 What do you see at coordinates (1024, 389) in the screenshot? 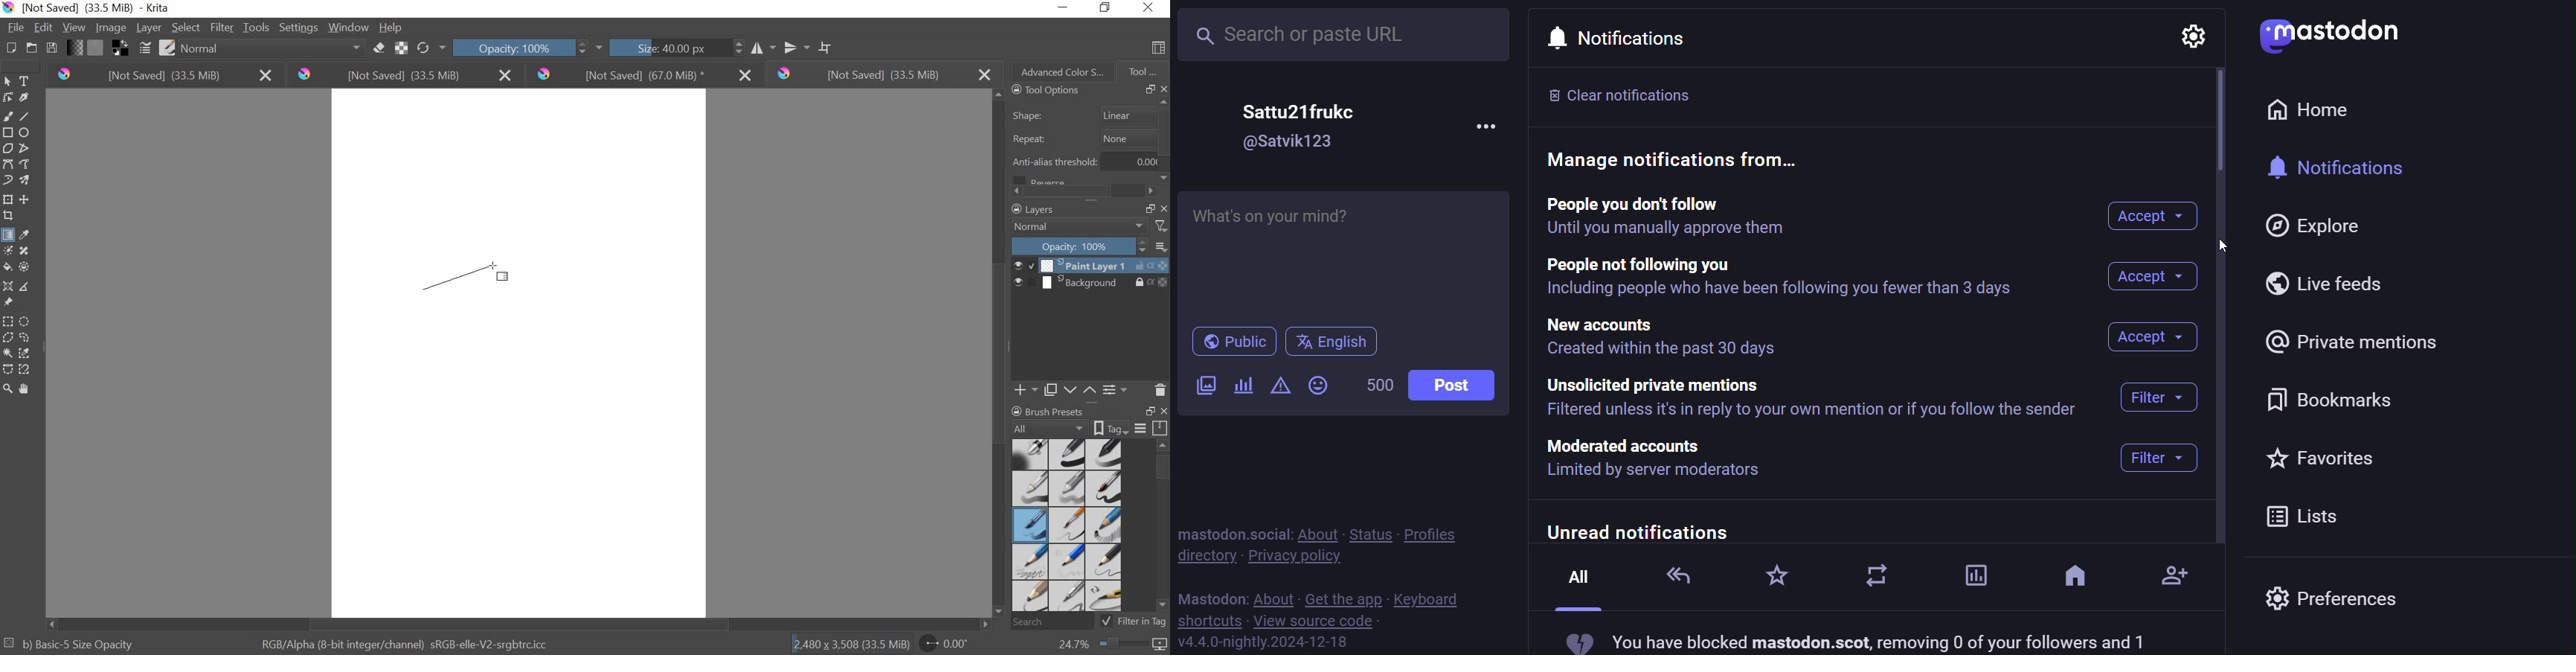
I see `ADD PAINT` at bounding box center [1024, 389].